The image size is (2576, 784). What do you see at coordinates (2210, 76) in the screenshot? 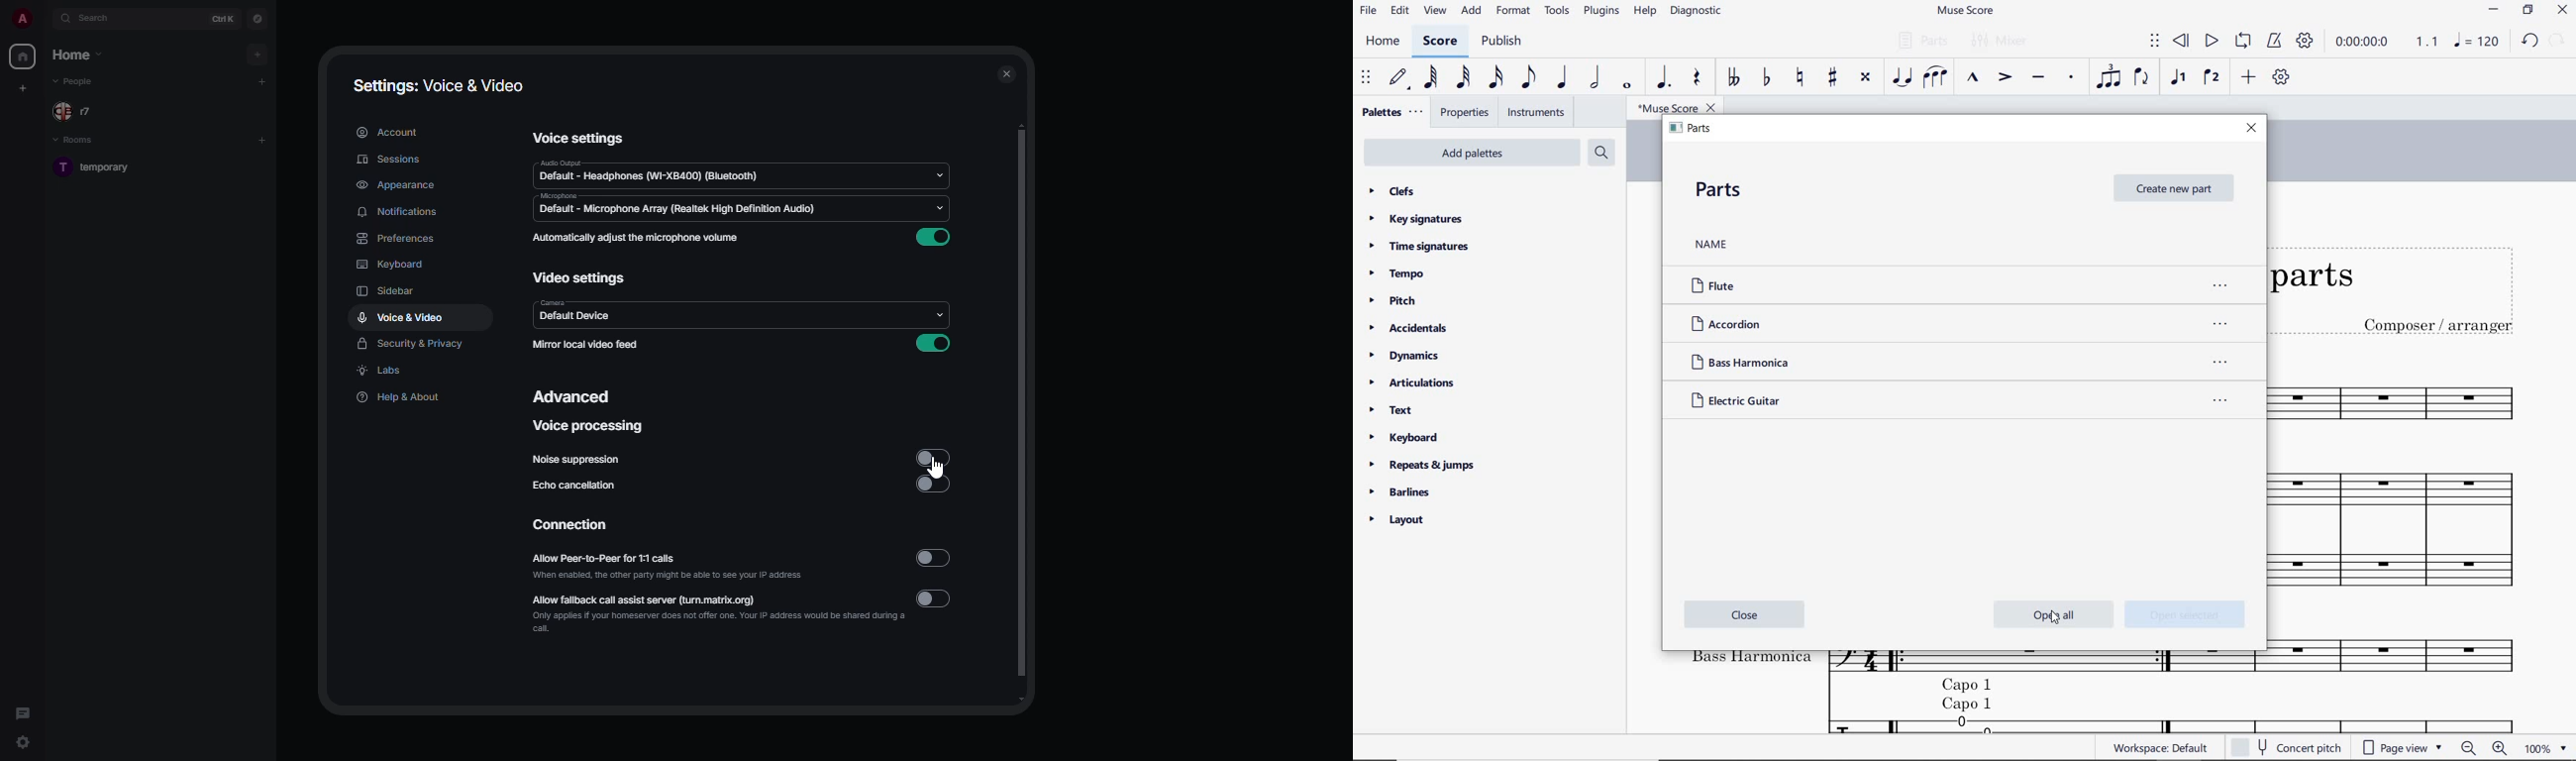
I see `voice 2` at bounding box center [2210, 76].